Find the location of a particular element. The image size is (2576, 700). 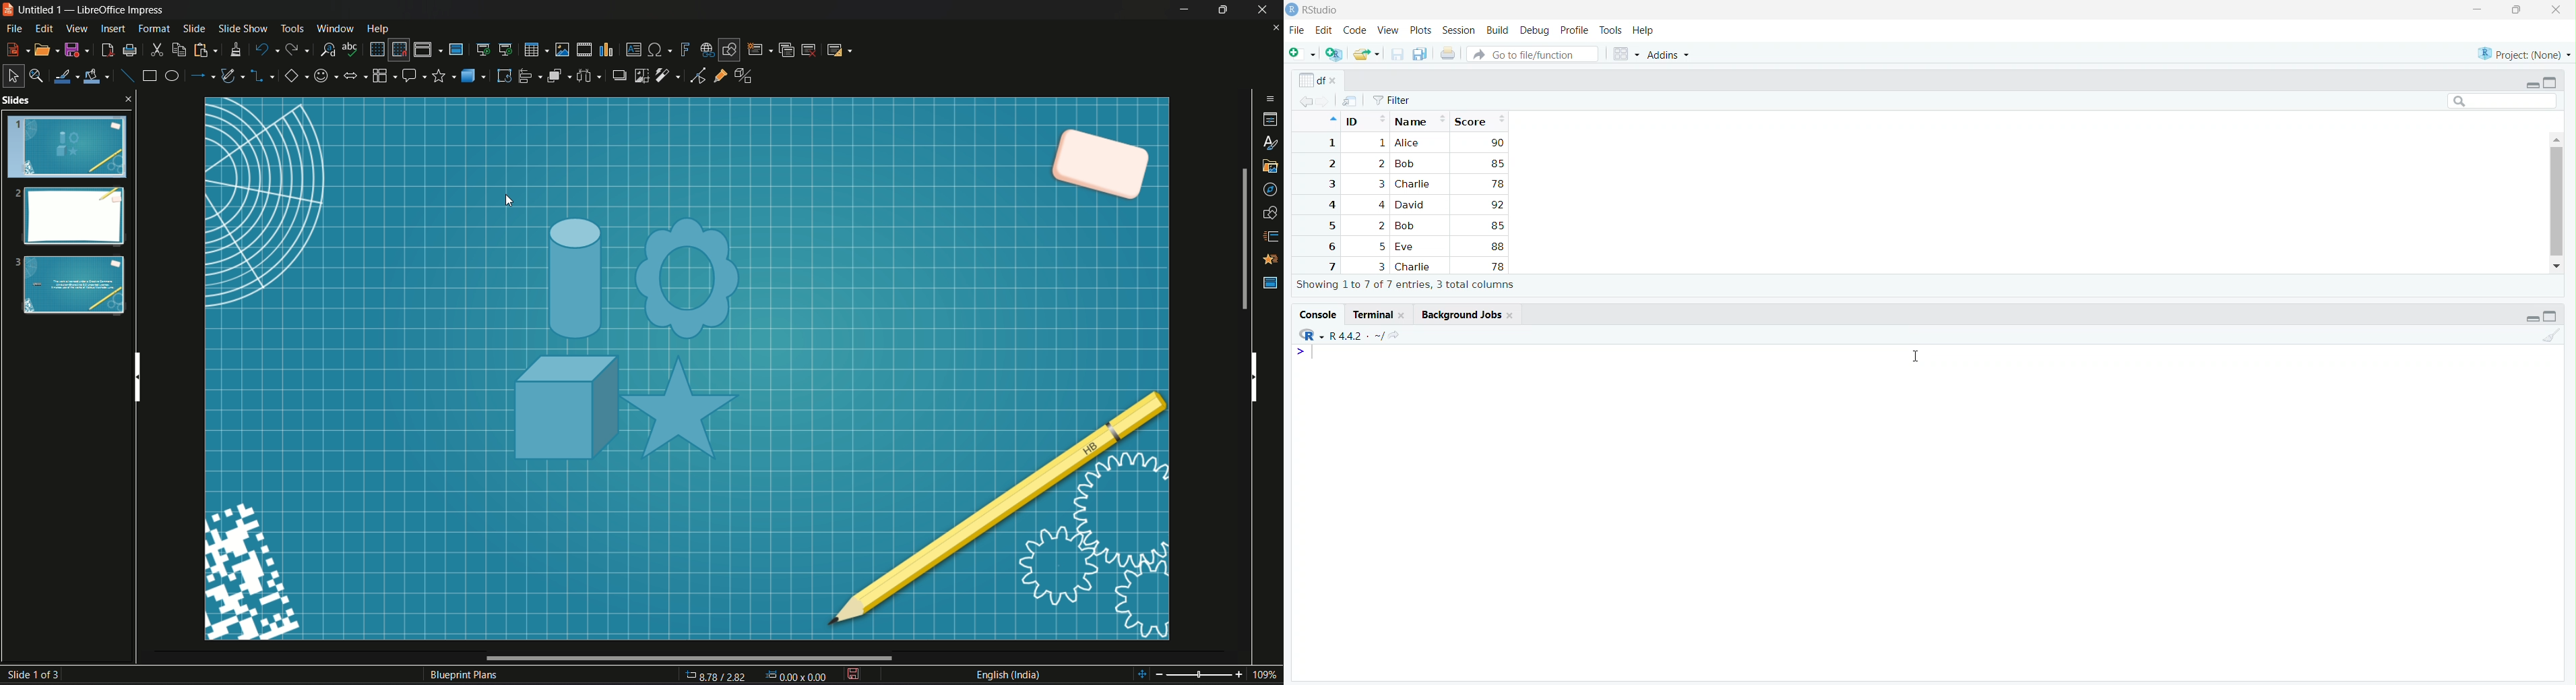

88 is located at coordinates (1498, 246).